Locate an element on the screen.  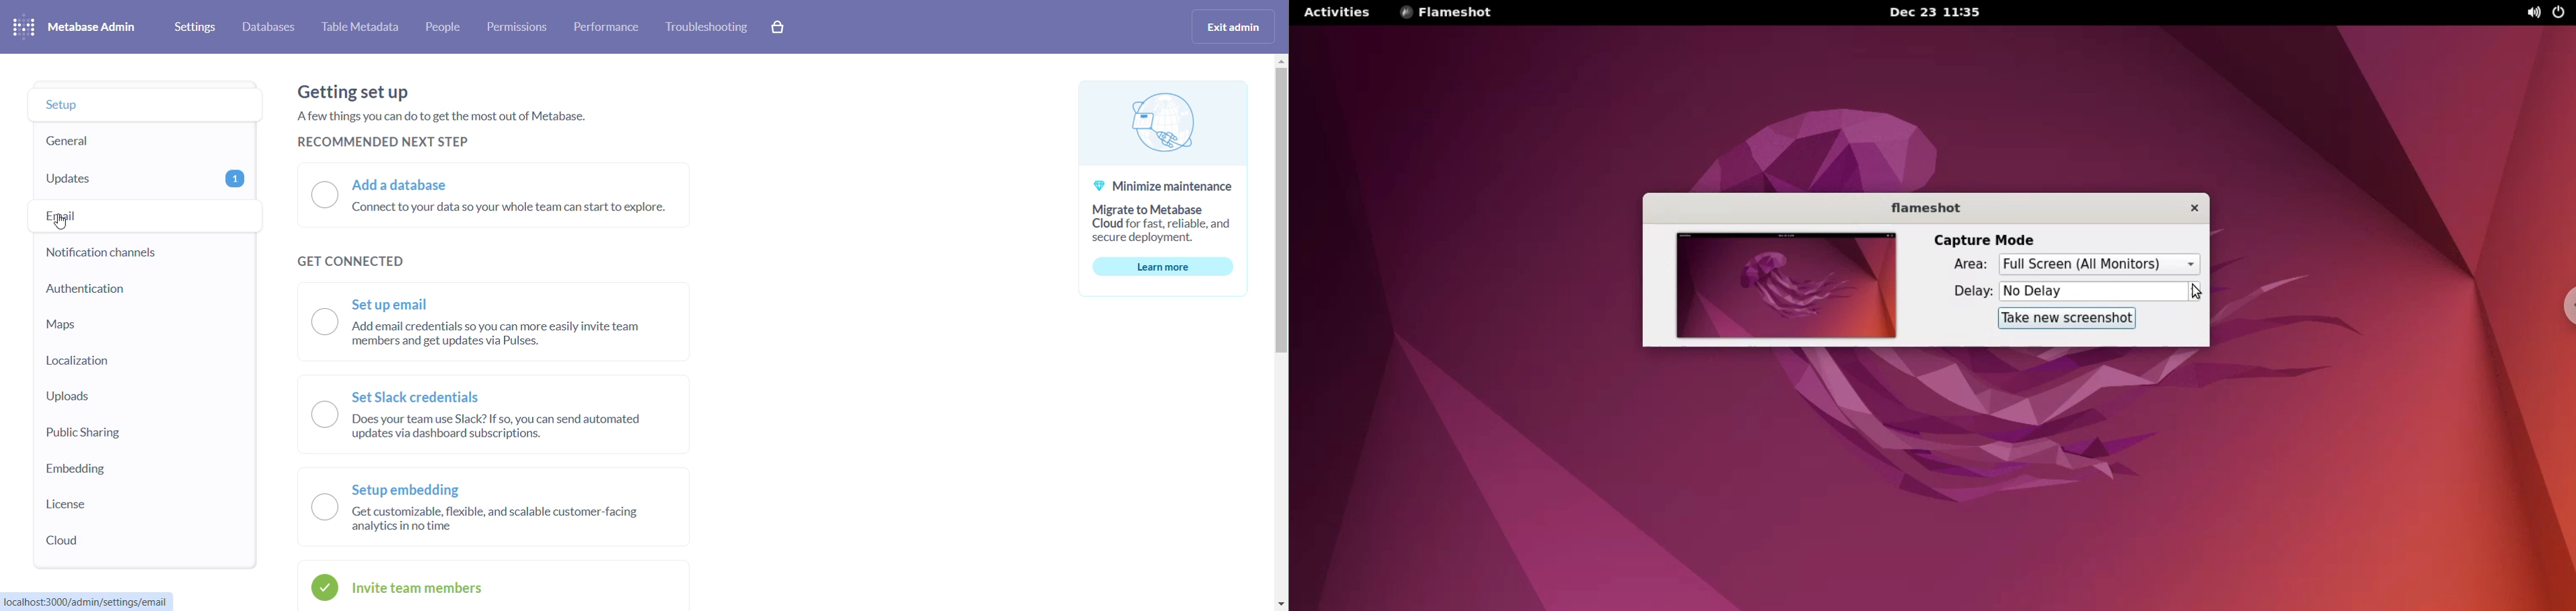
flameshot is located at coordinates (1454, 14).